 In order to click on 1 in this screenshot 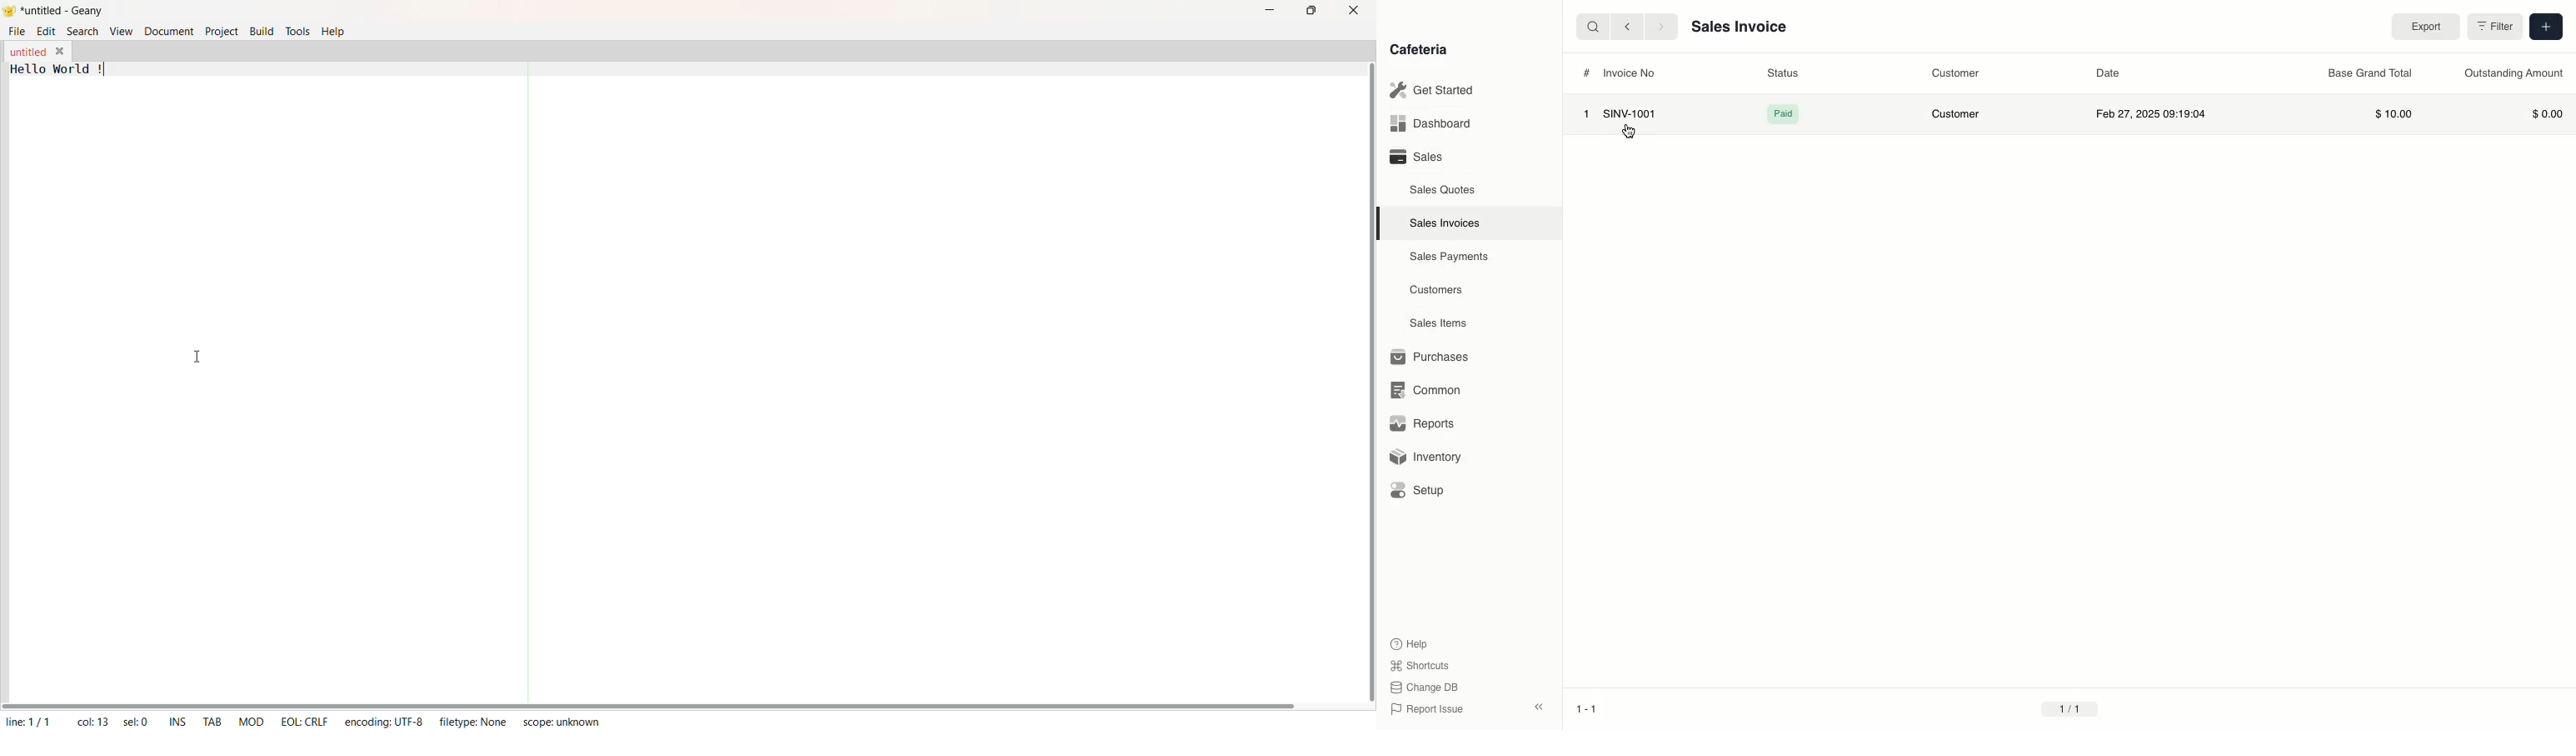, I will do `click(1585, 112)`.